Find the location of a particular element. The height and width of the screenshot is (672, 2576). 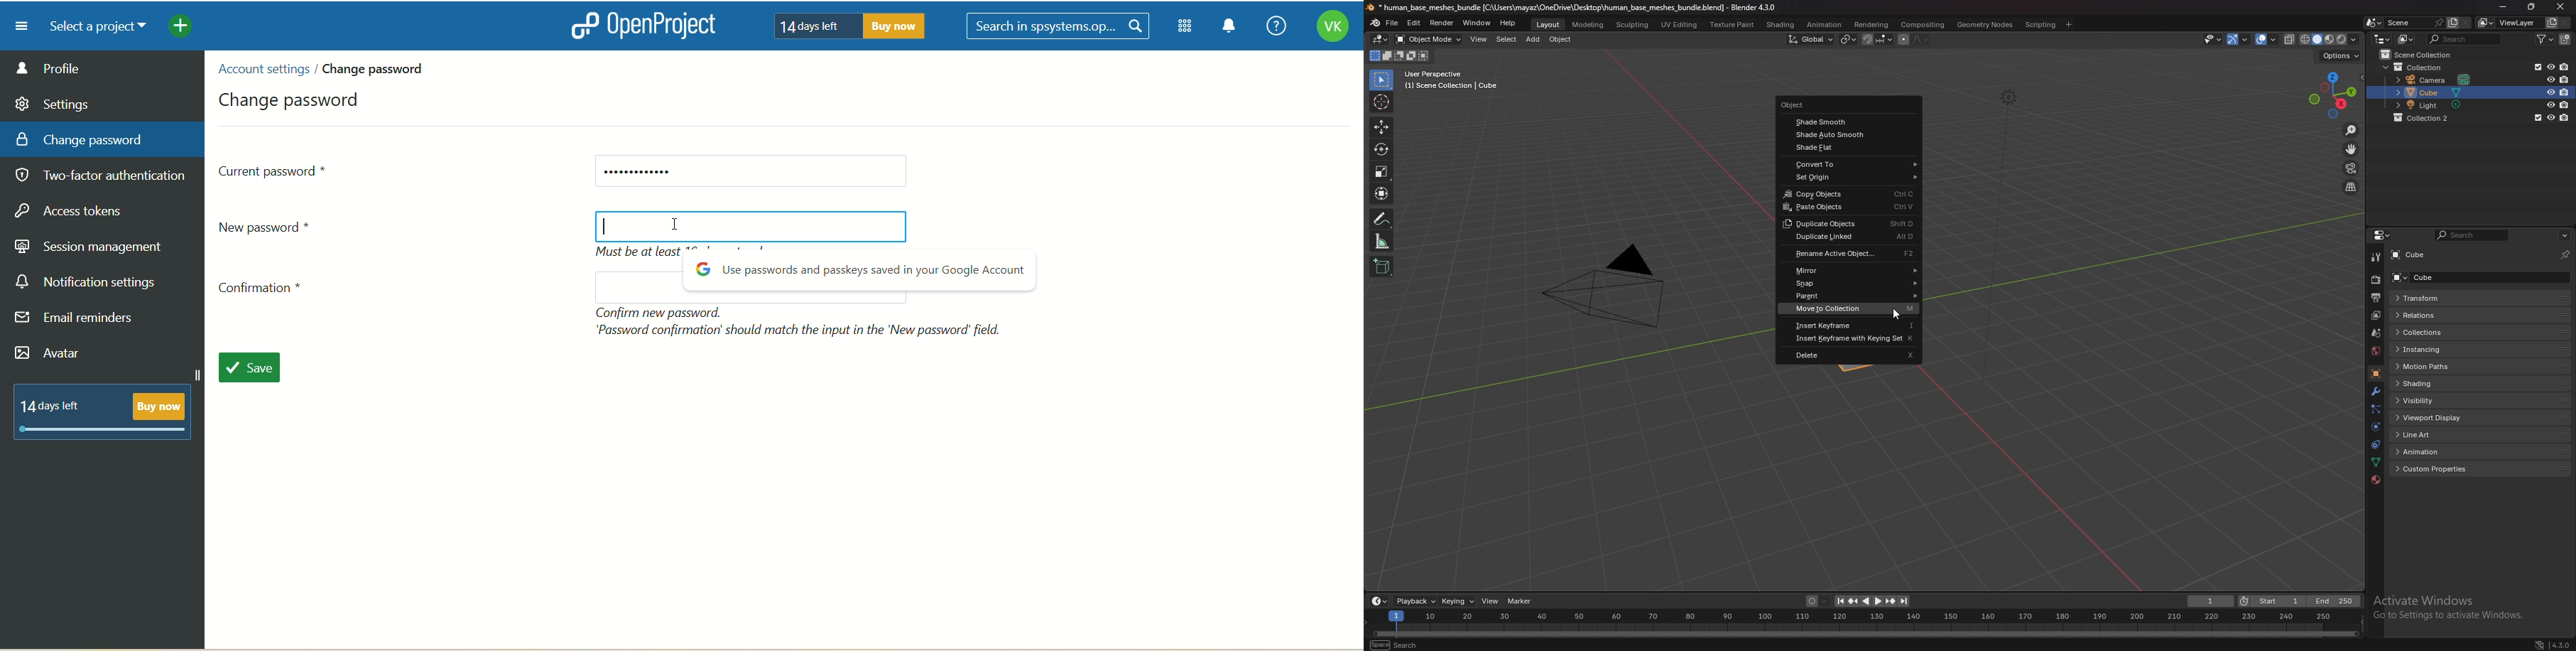

use a preset viewport is located at coordinates (2333, 94).